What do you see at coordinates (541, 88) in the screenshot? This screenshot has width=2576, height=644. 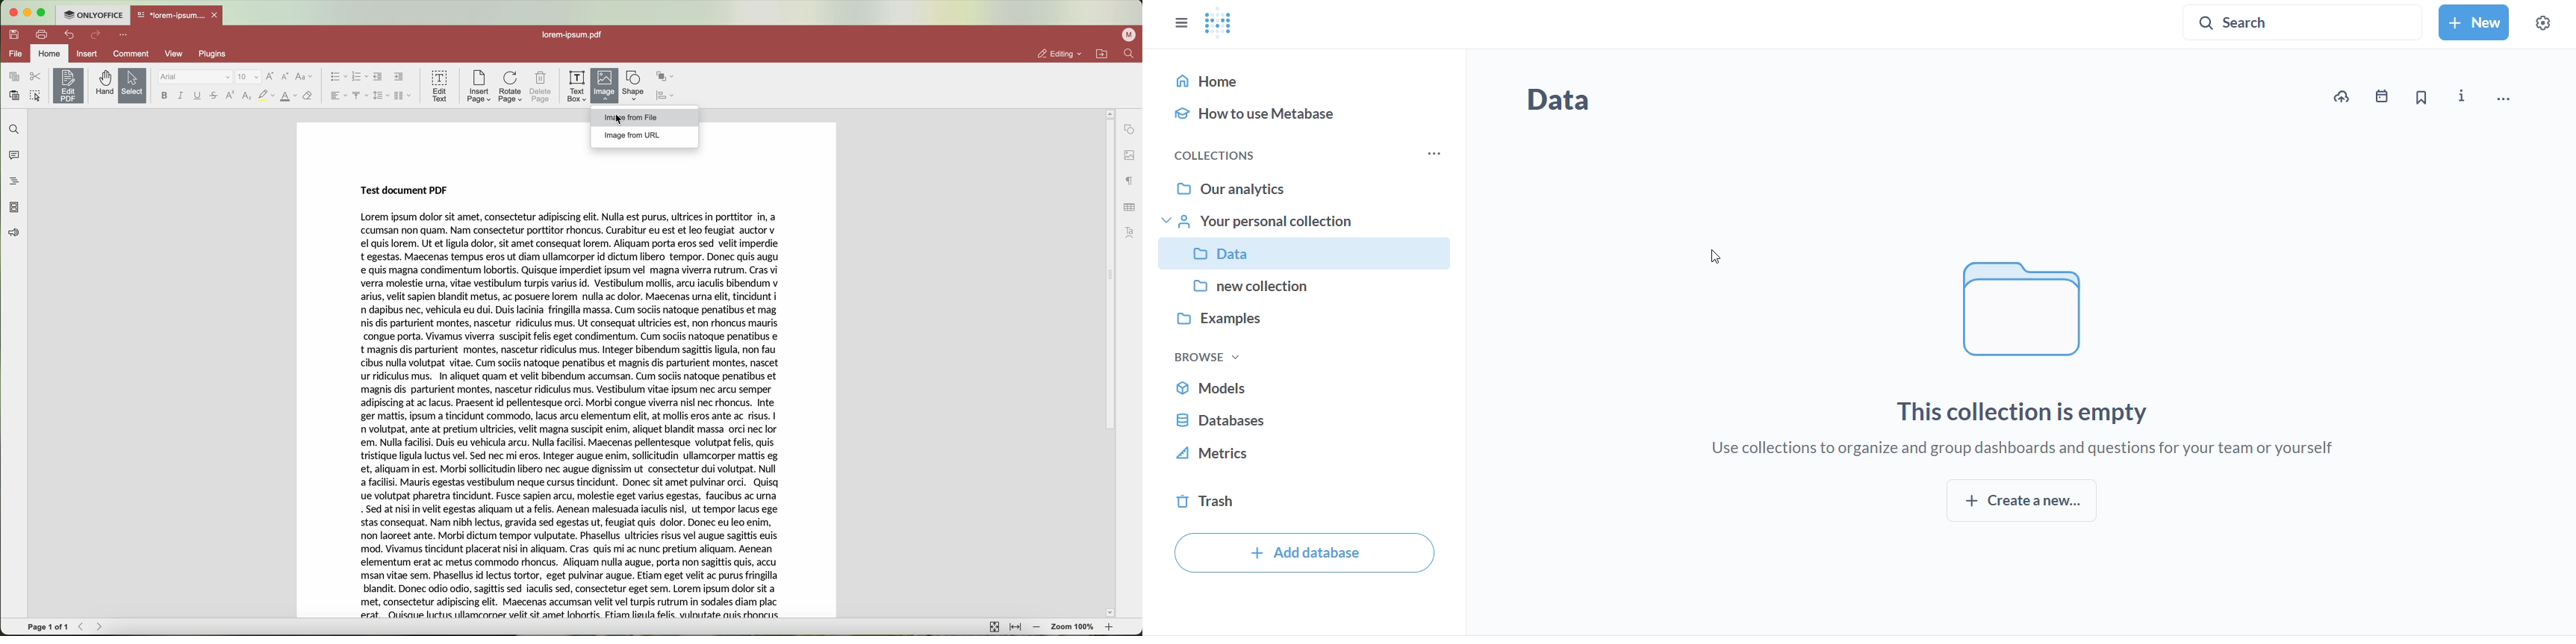 I see `delete page` at bounding box center [541, 88].